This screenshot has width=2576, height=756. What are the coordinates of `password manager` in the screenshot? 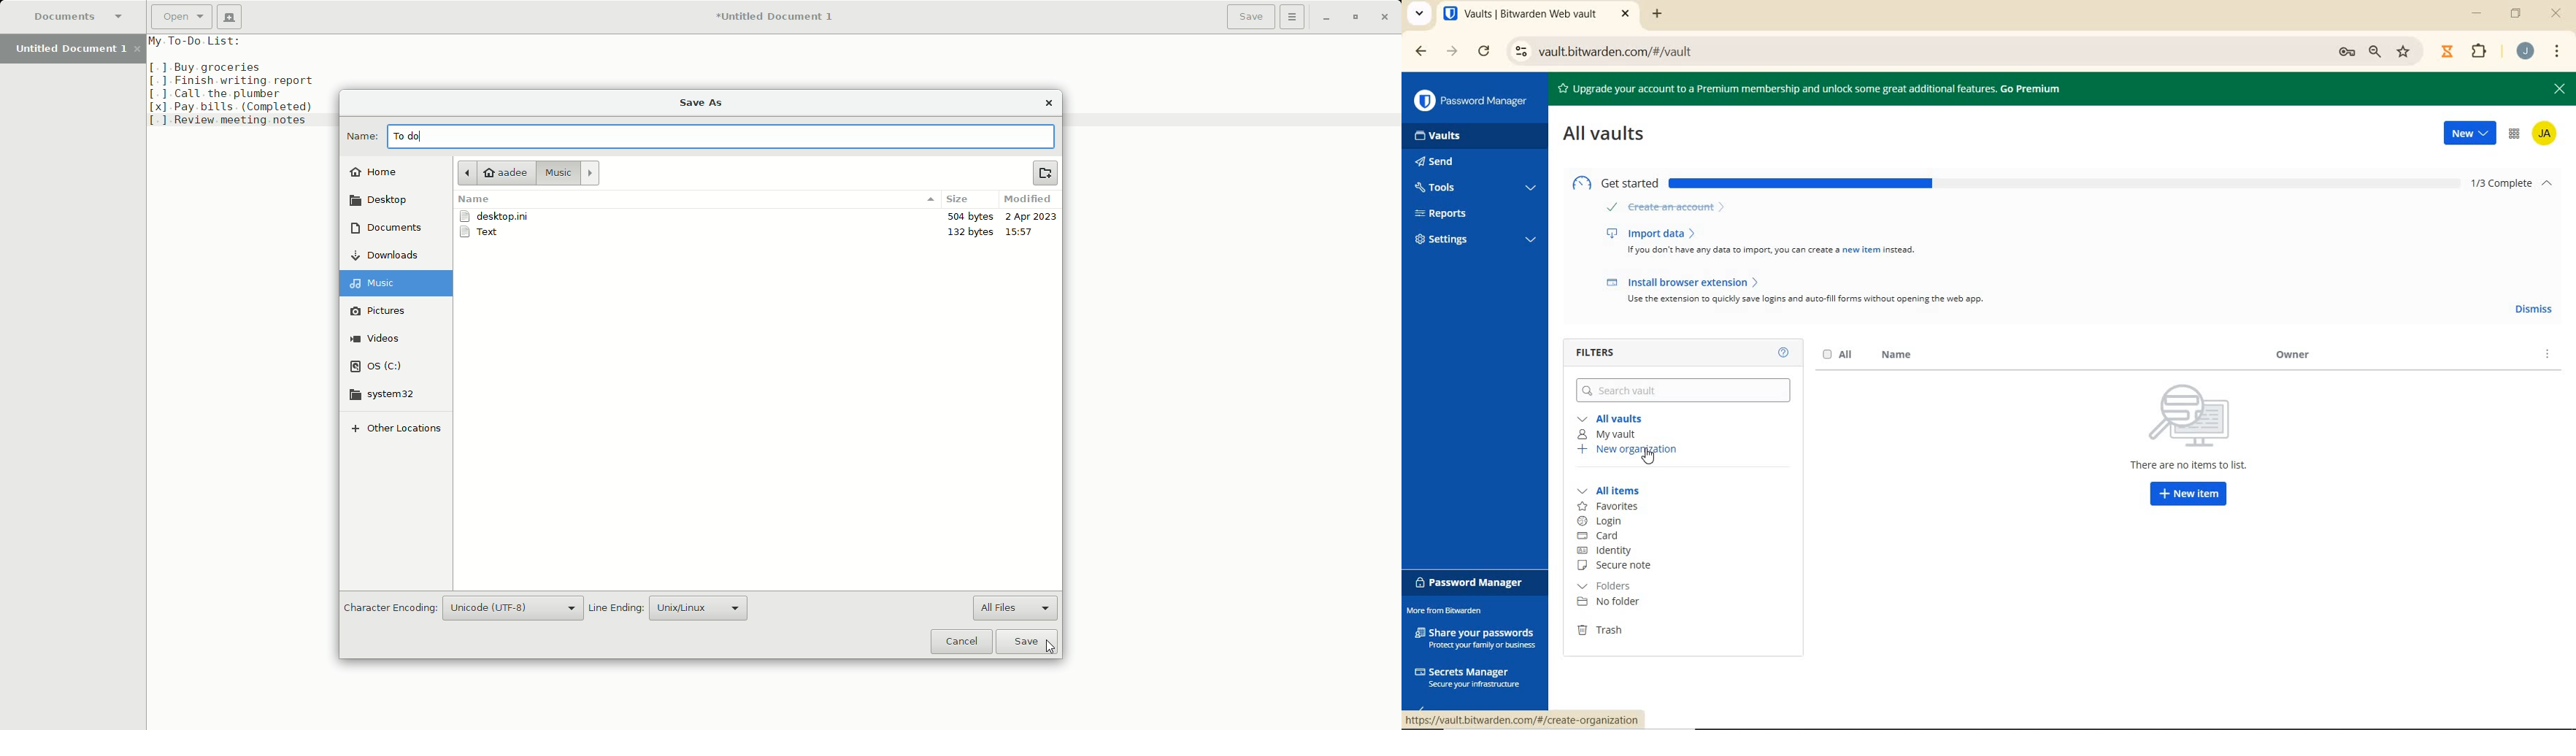 It's located at (1472, 582).